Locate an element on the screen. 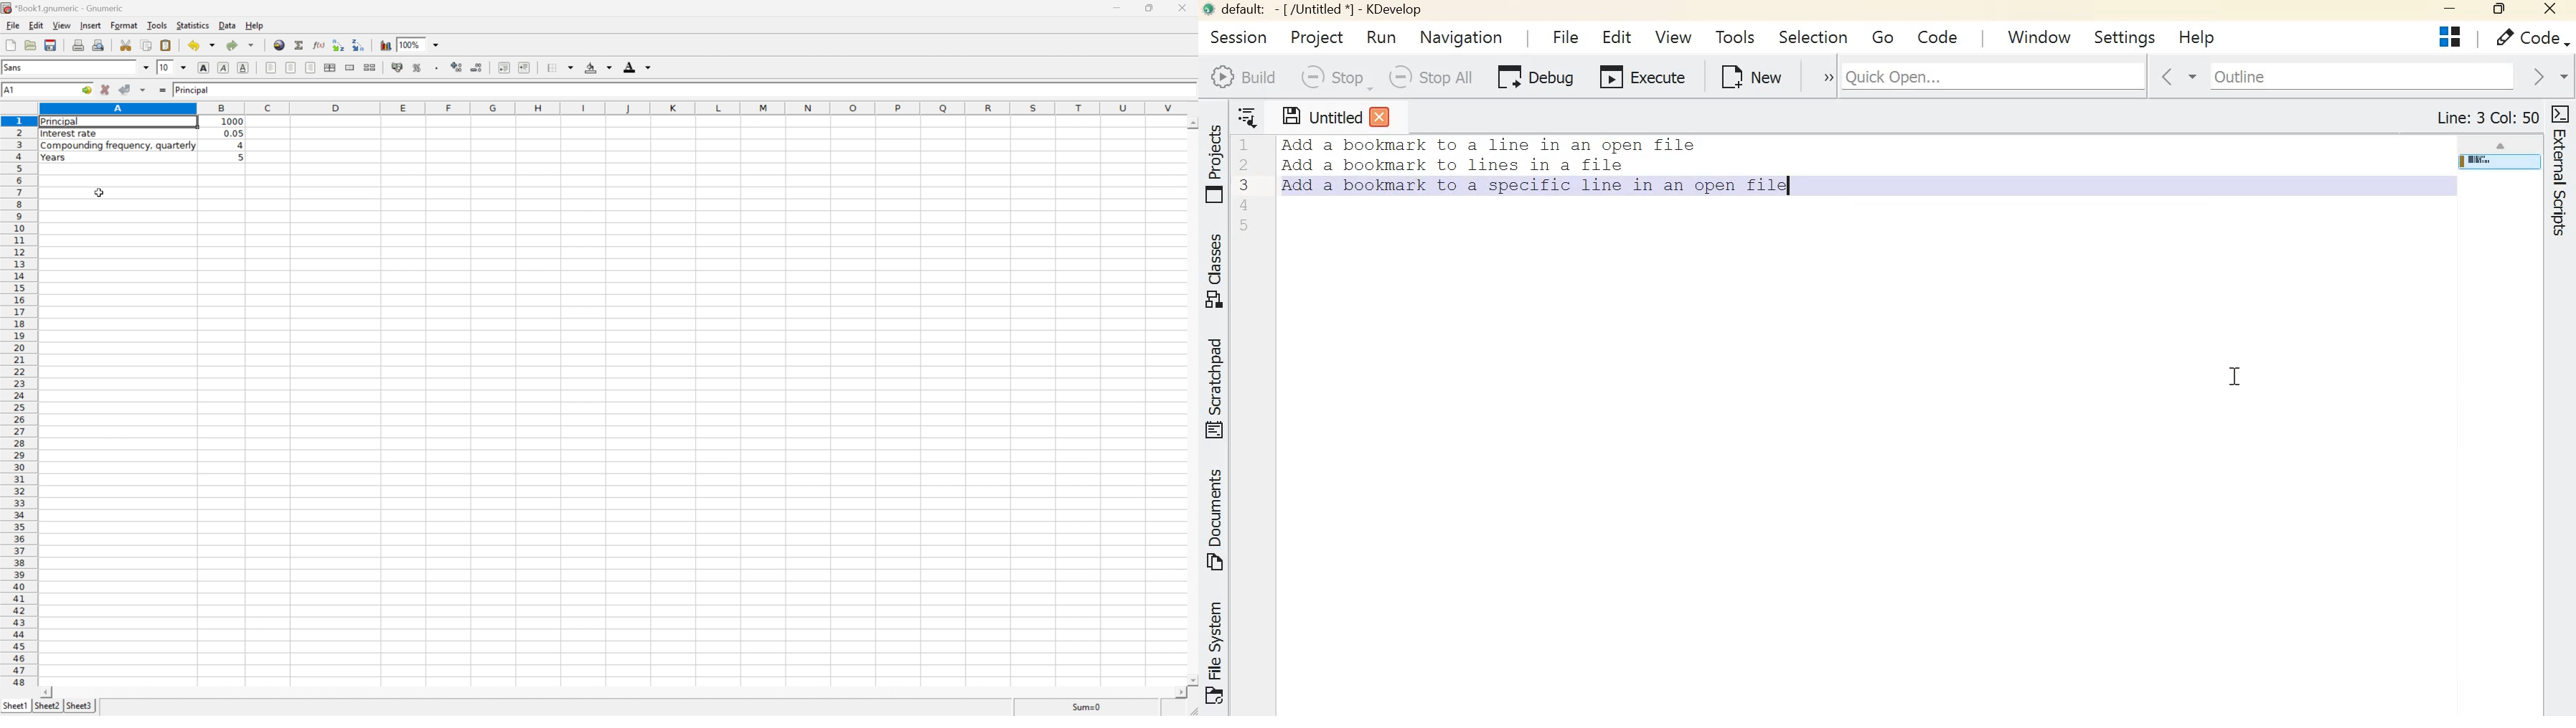 The width and height of the screenshot is (2576, 728). 4 is located at coordinates (240, 144).